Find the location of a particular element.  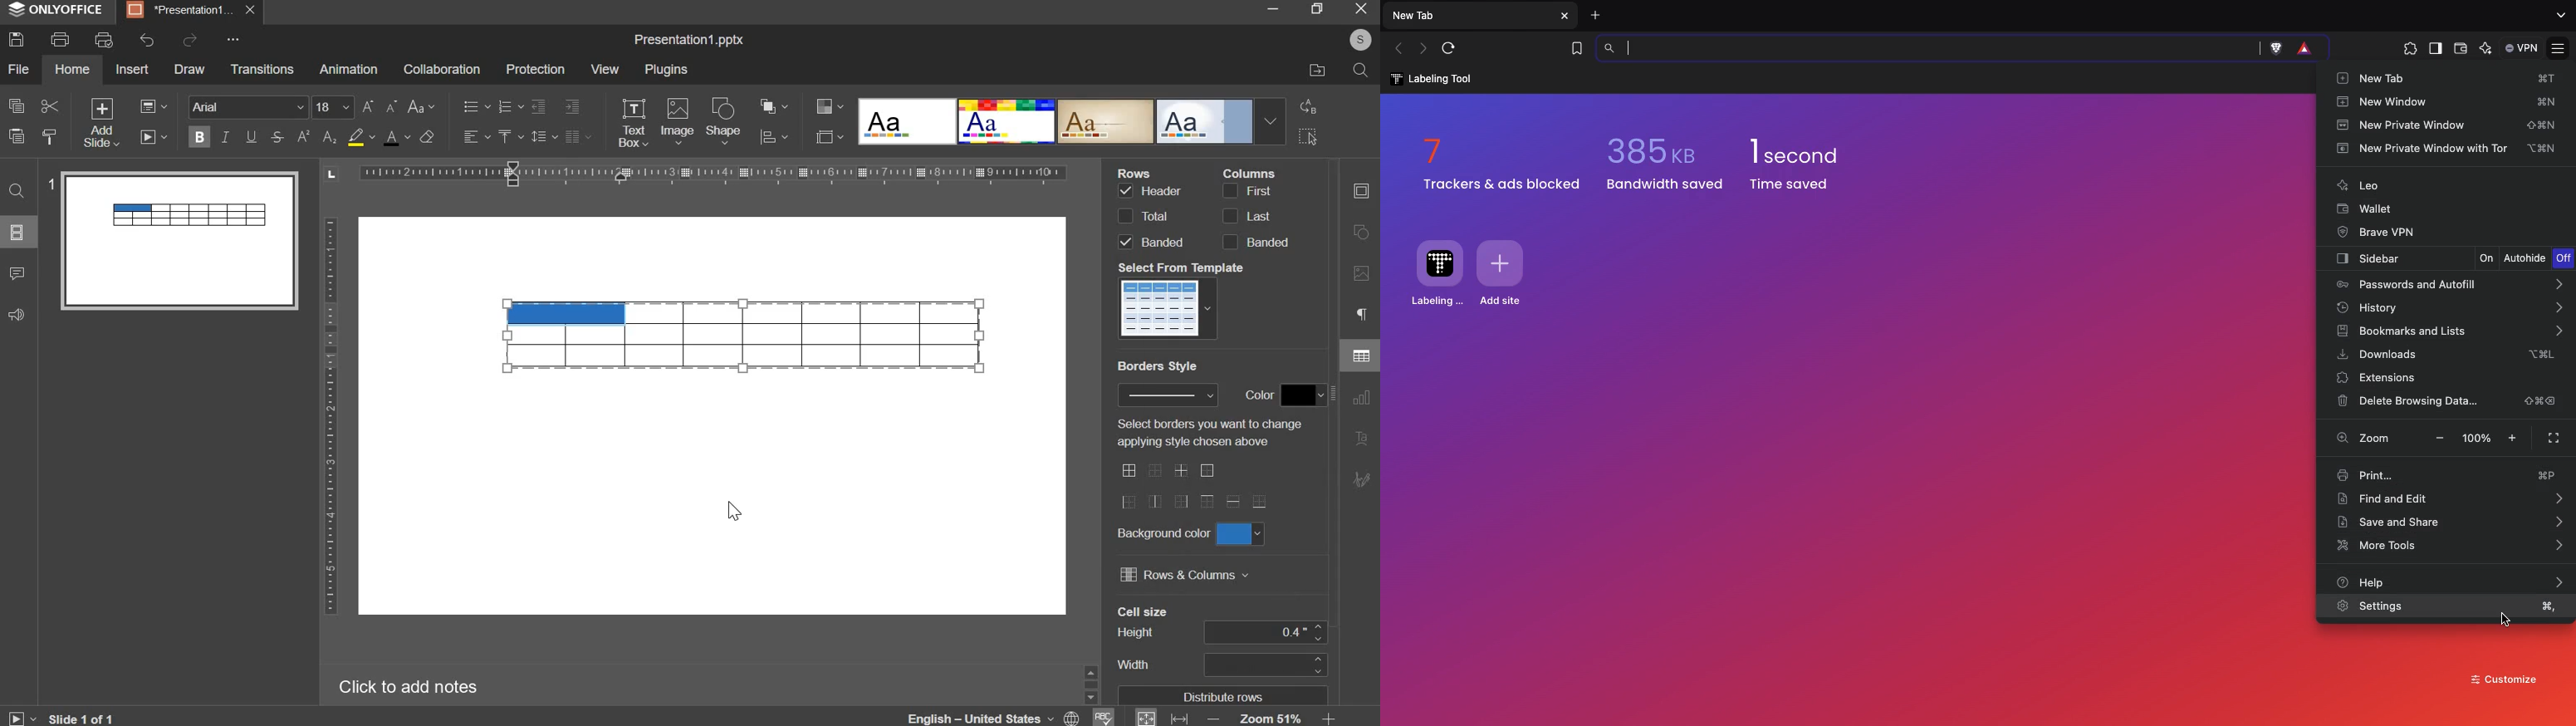

shape is located at coordinates (725, 121).